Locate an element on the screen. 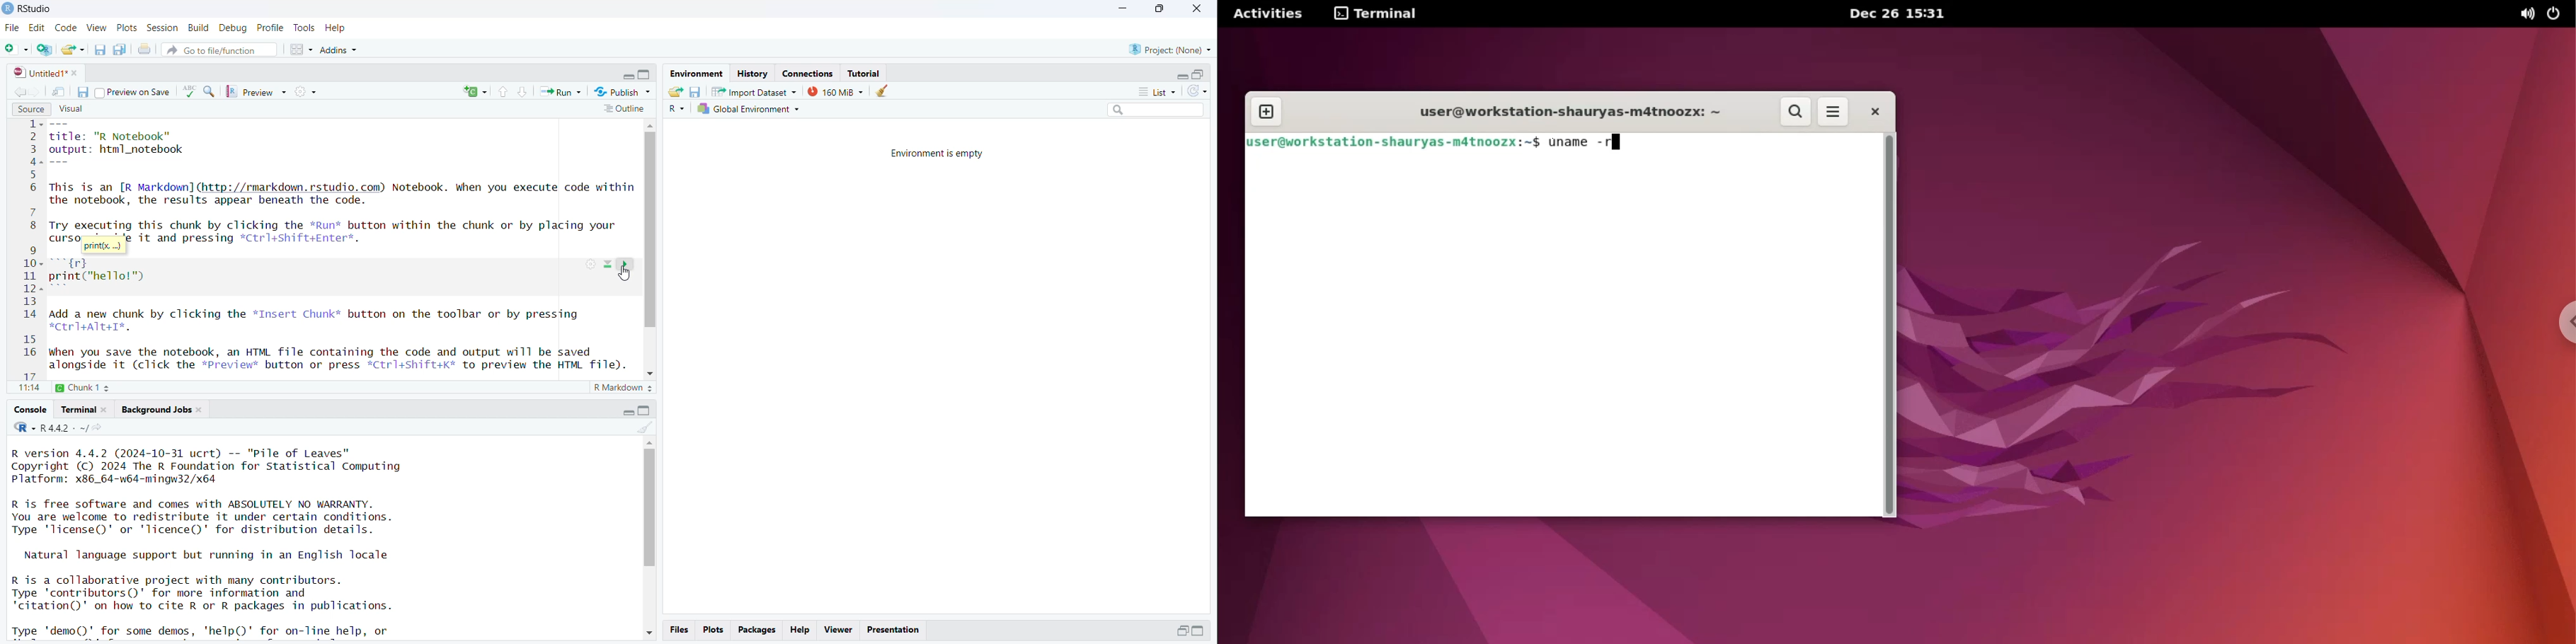 The height and width of the screenshot is (644, 2576). tutorial is located at coordinates (865, 73).